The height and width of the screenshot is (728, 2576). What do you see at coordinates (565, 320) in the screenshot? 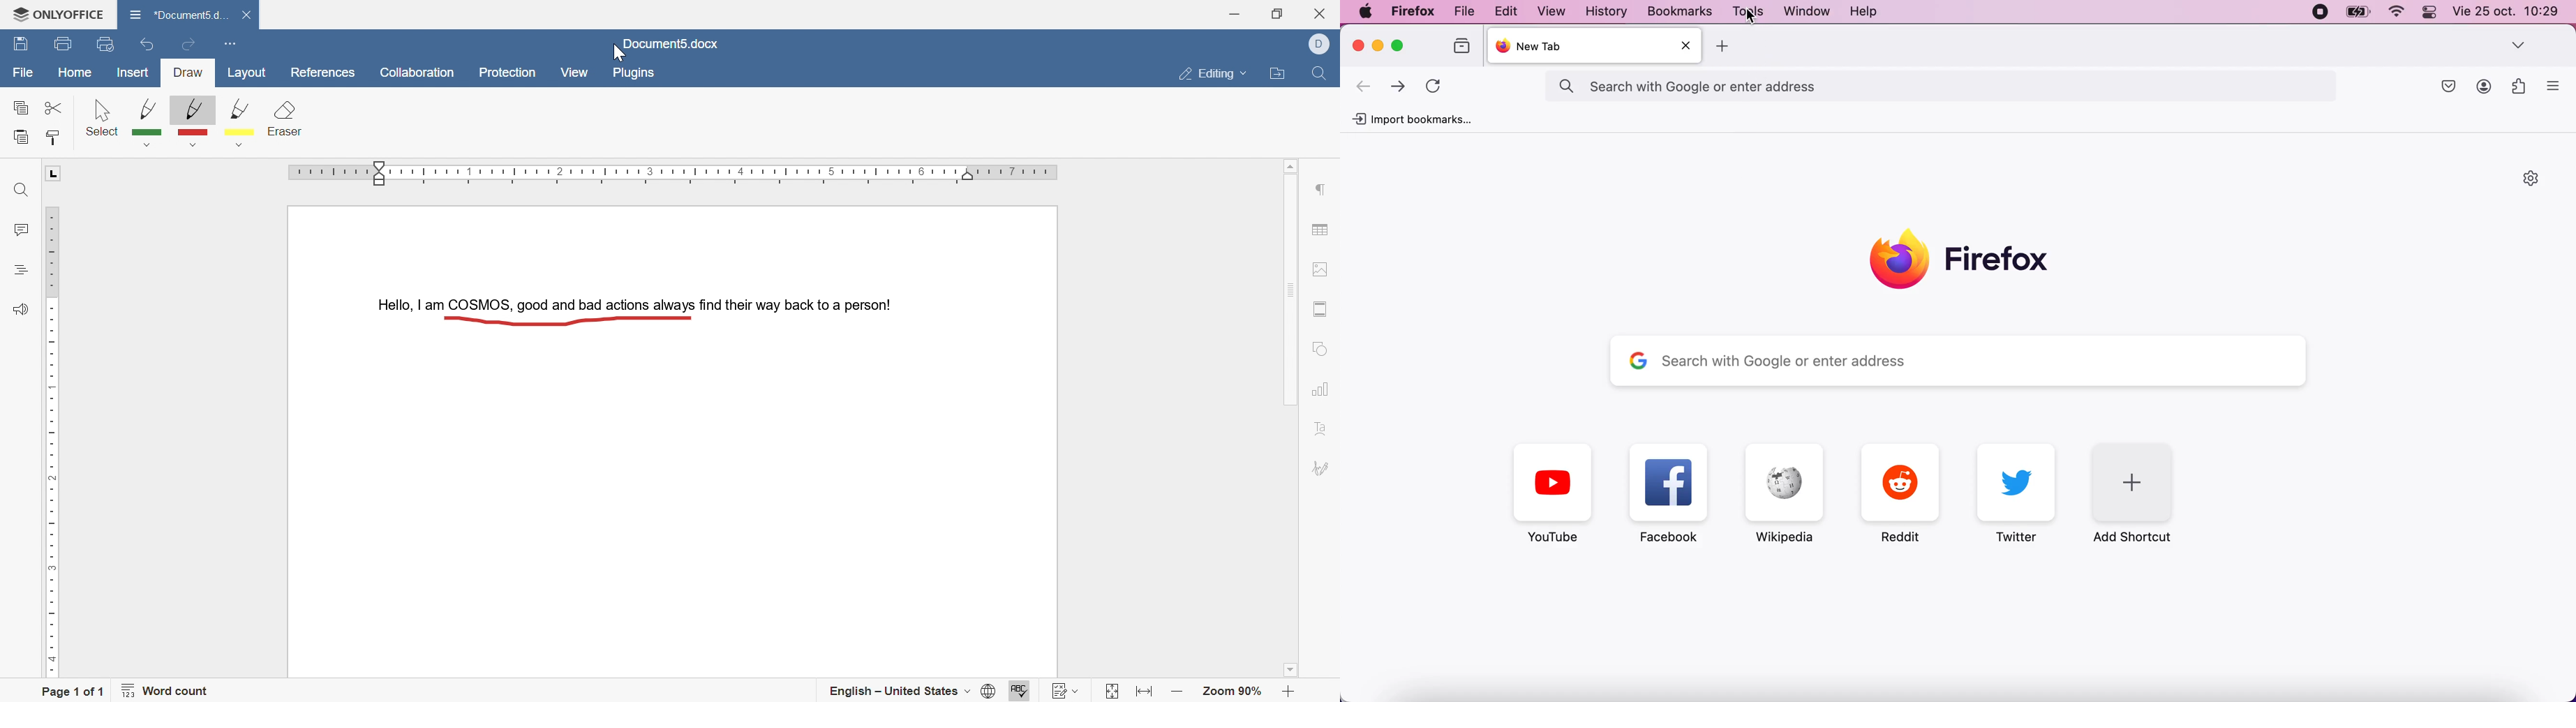
I see `Drawn Line` at bounding box center [565, 320].